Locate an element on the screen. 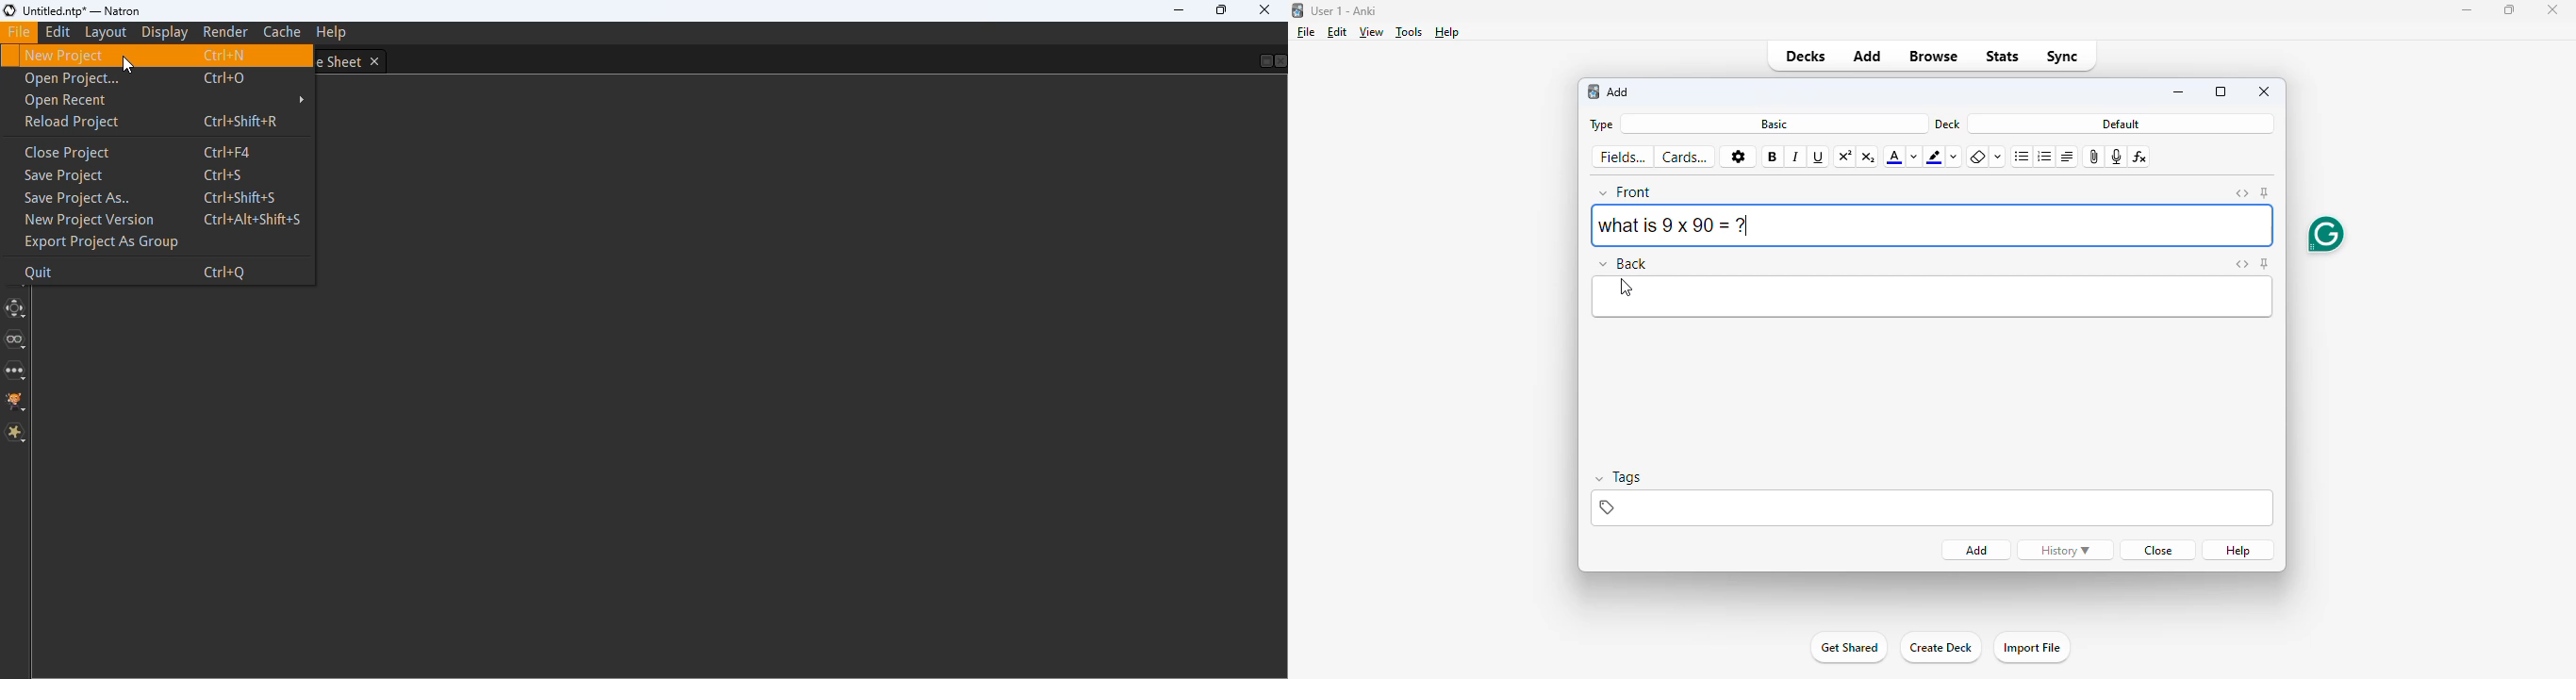  record audio is located at coordinates (2117, 157).